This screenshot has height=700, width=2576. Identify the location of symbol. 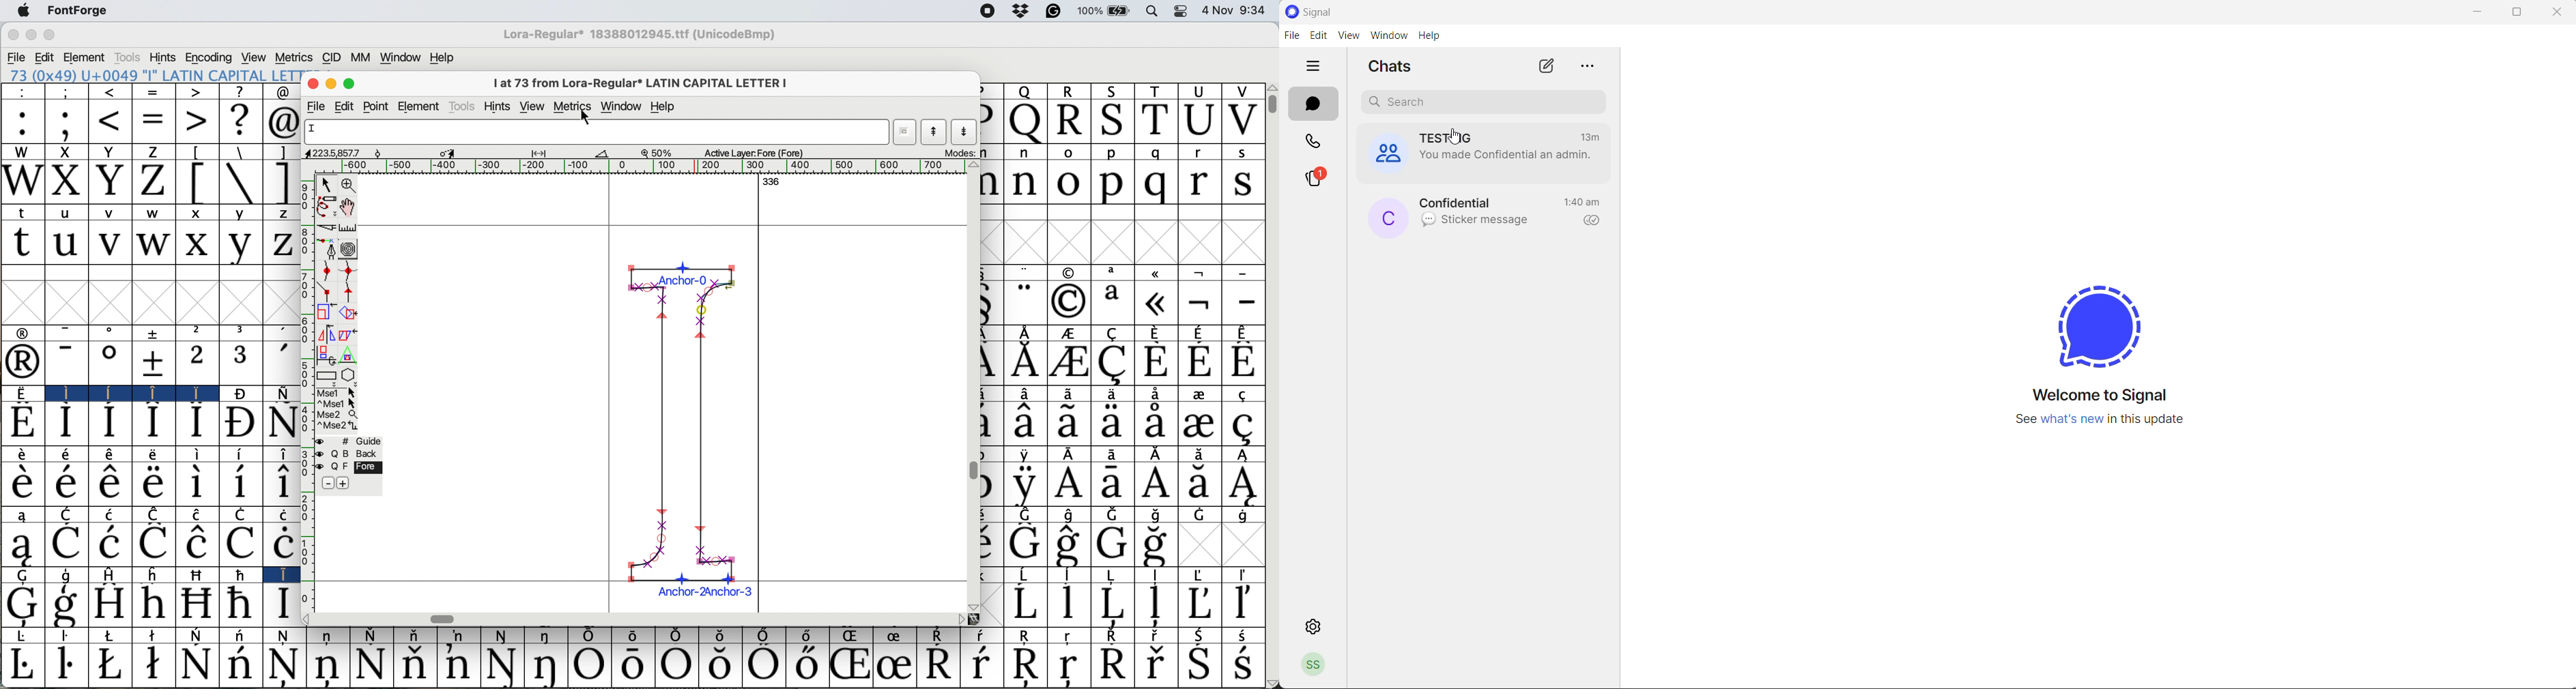
(25, 332).